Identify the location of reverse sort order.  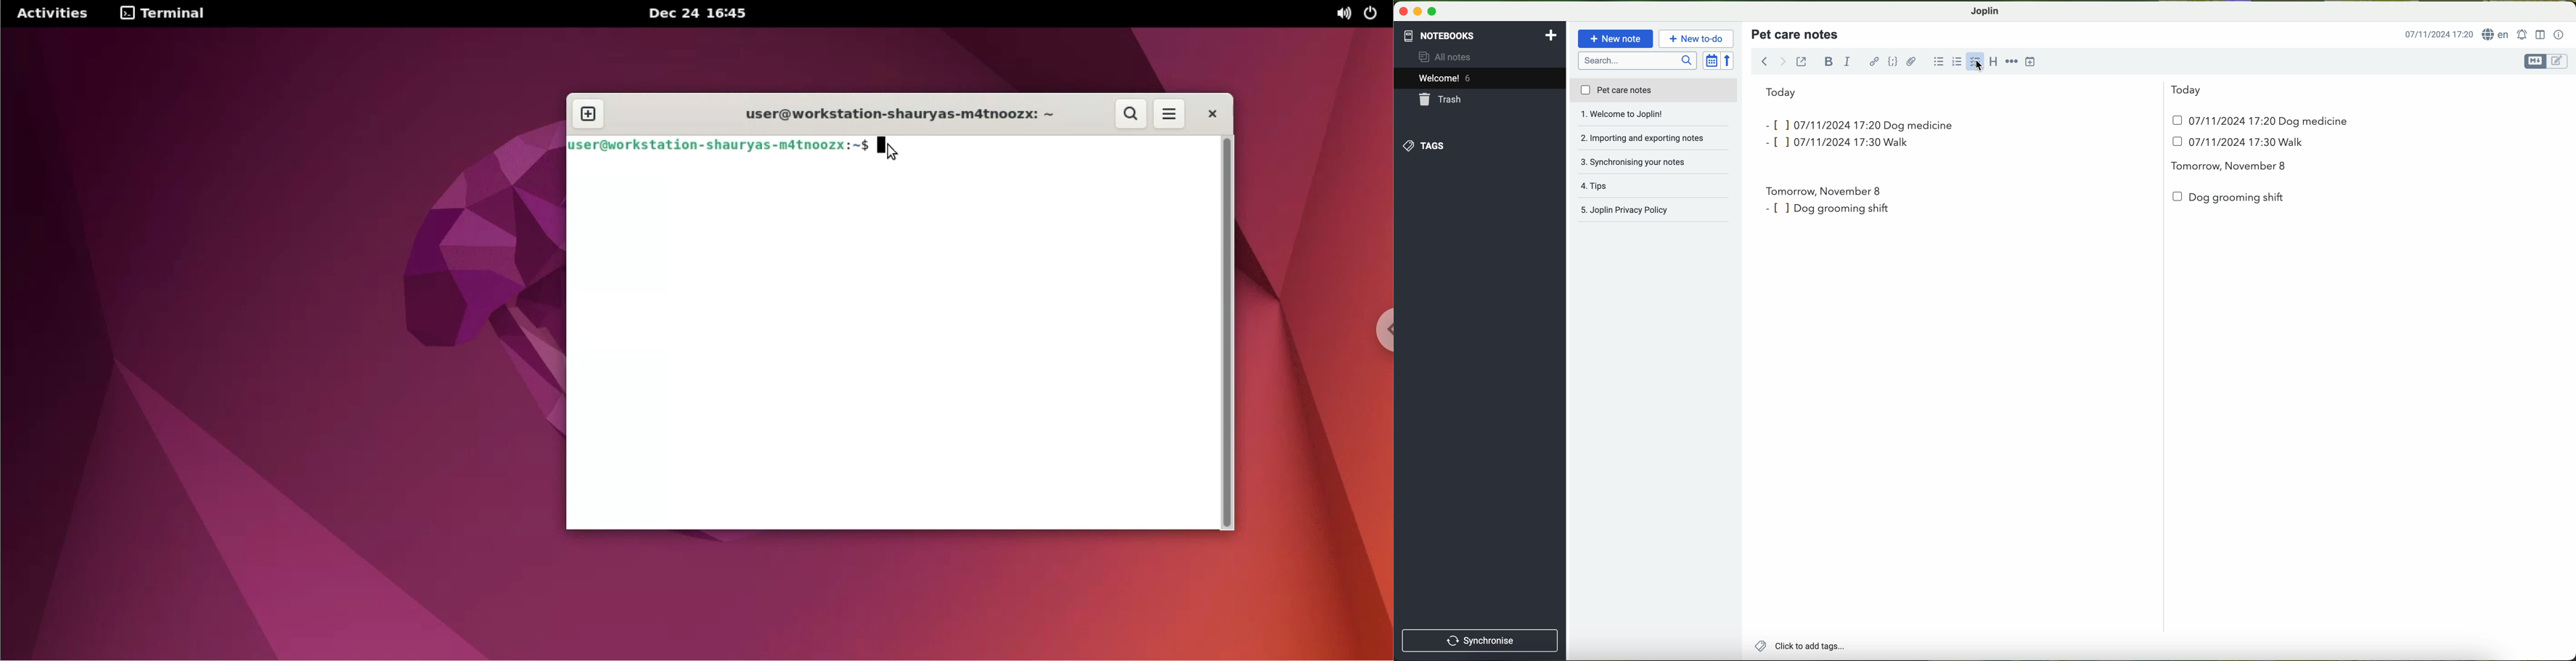
(1730, 61).